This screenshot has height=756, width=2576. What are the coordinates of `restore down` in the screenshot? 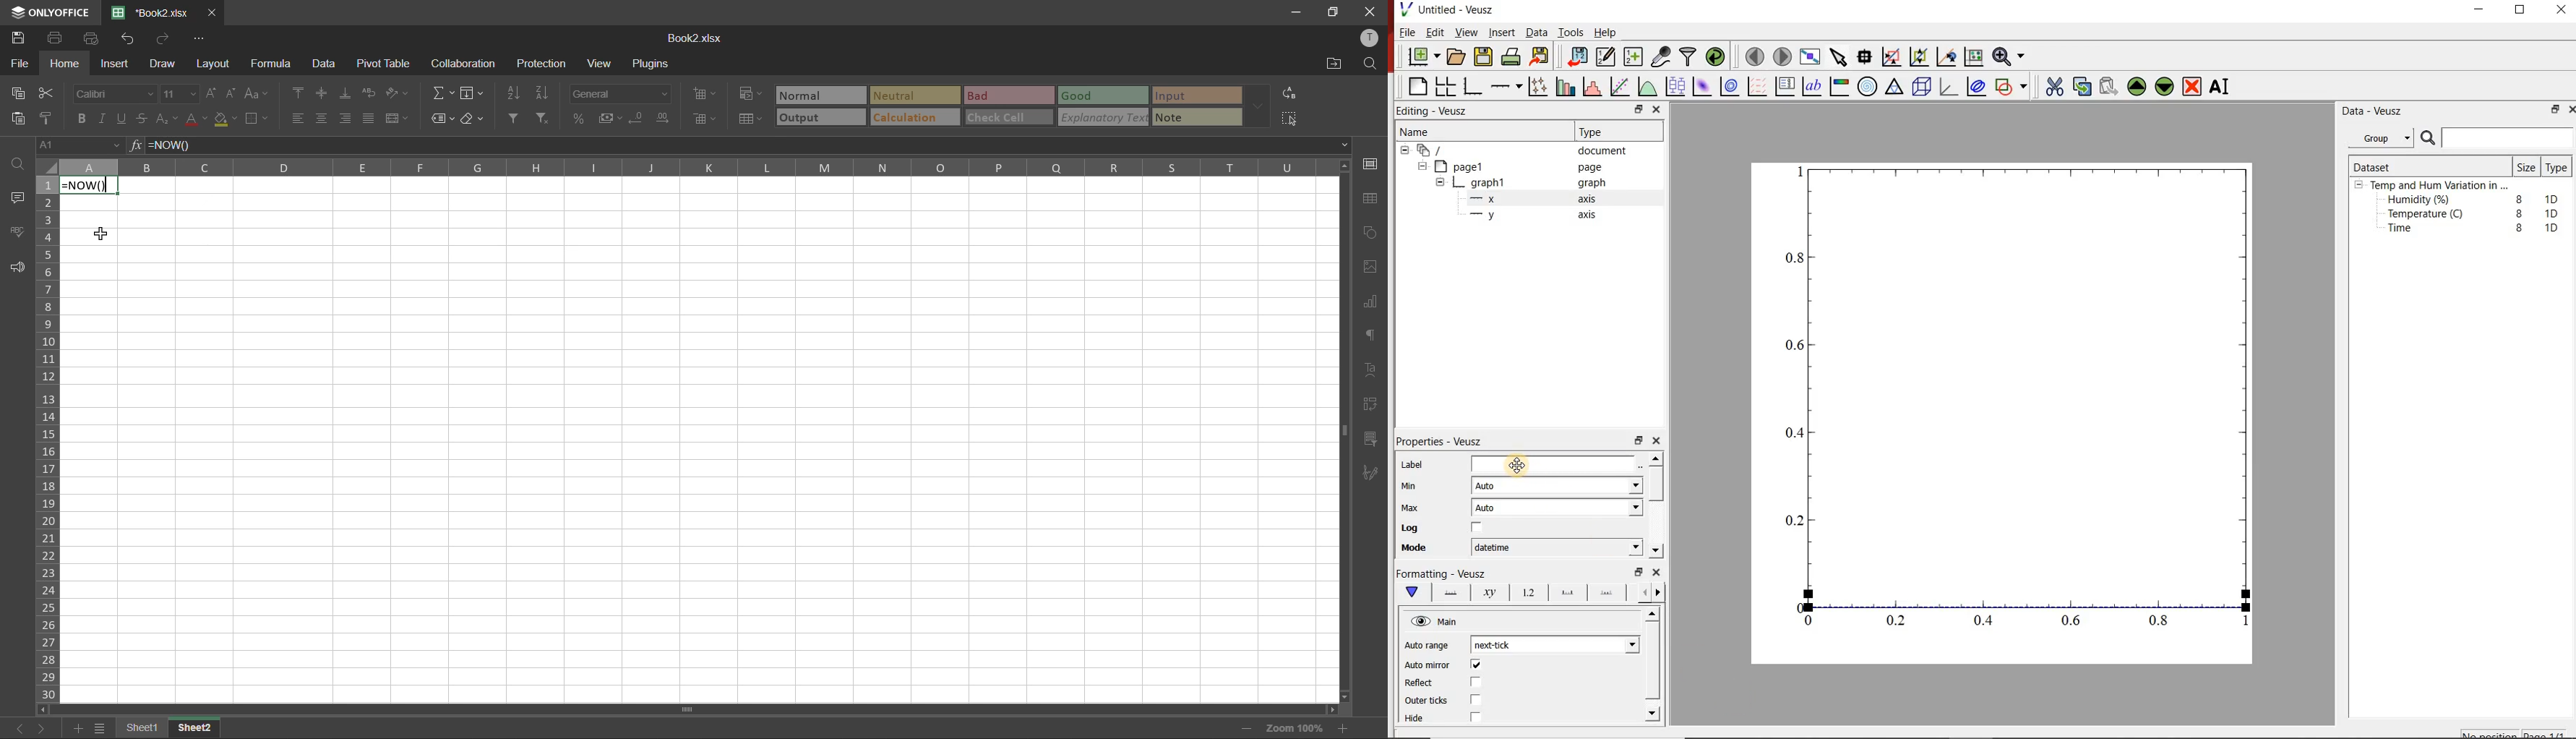 It's located at (1630, 109).